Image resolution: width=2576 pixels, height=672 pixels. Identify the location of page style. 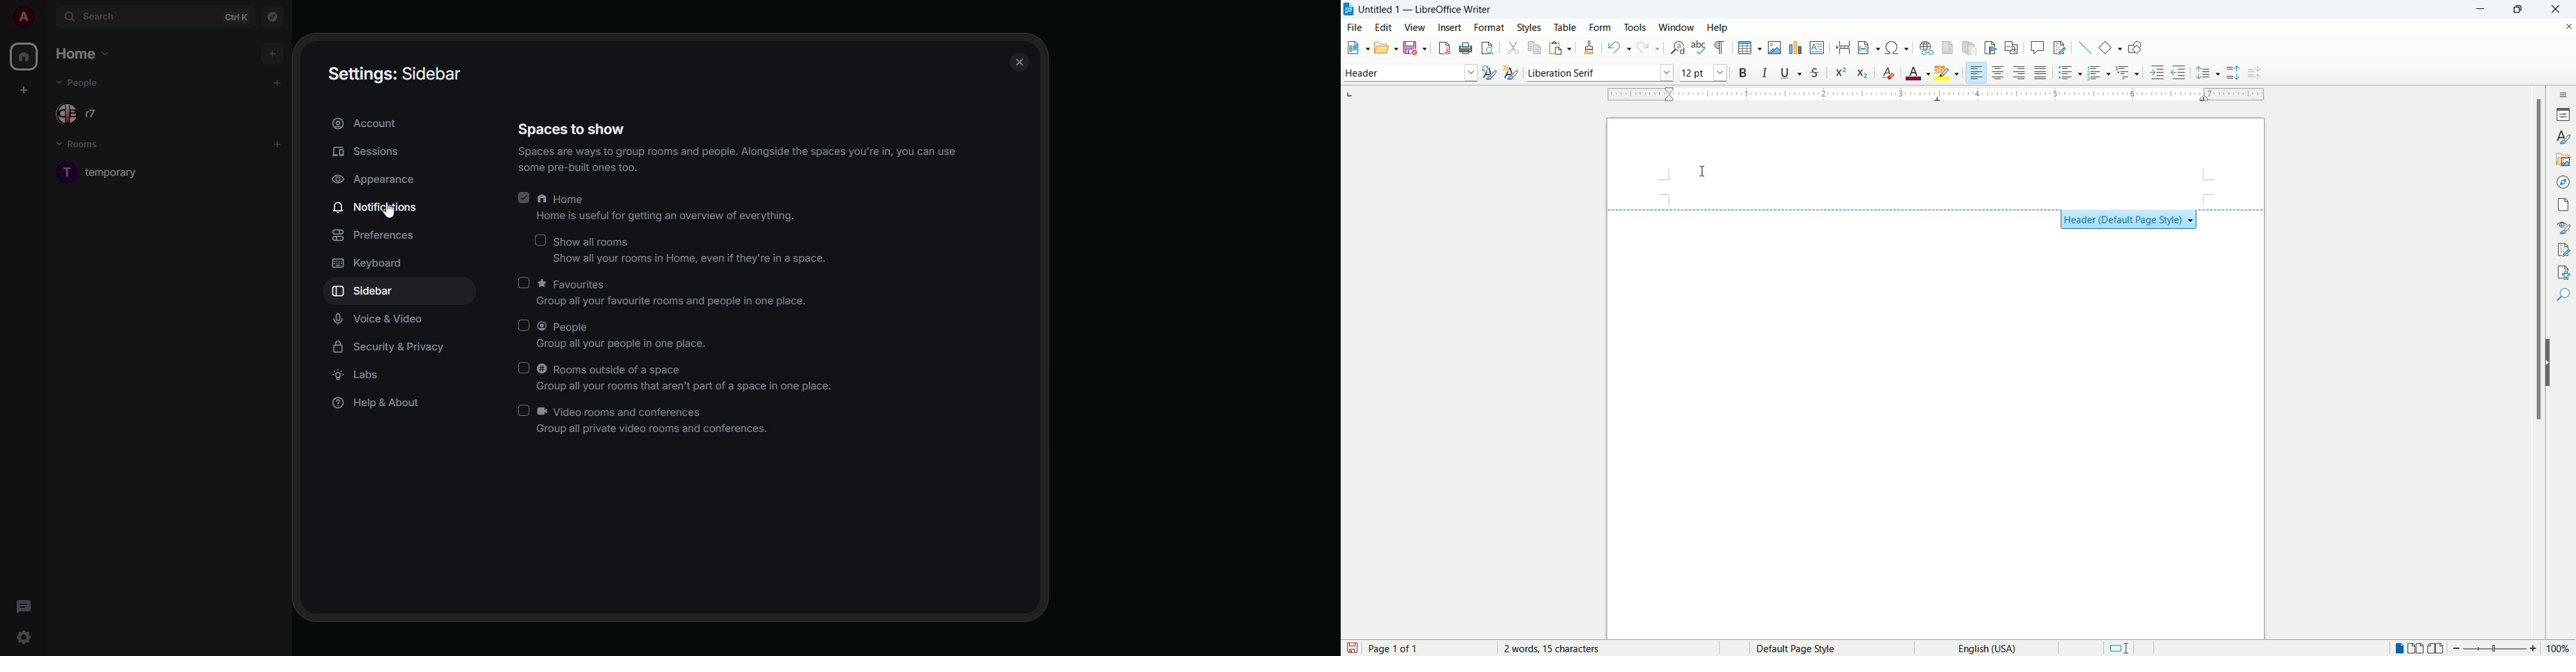
(1825, 647).